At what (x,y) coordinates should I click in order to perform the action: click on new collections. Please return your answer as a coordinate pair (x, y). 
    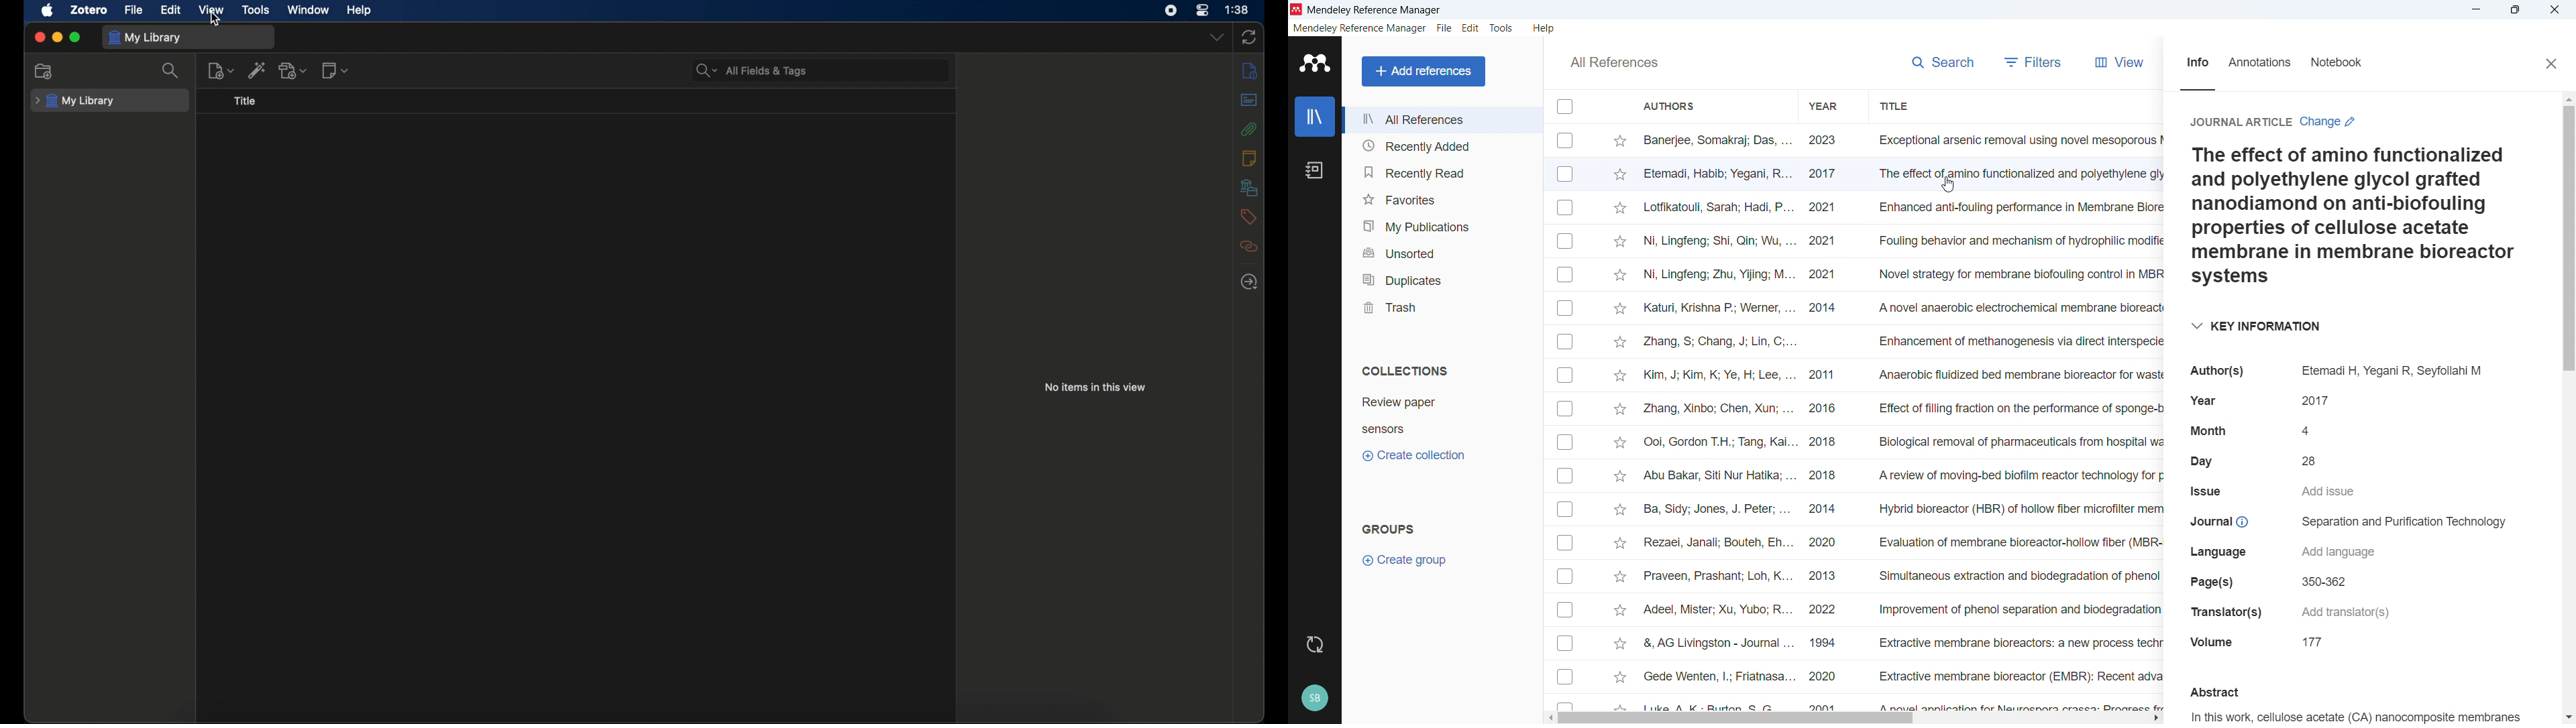
    Looking at the image, I should click on (45, 72).